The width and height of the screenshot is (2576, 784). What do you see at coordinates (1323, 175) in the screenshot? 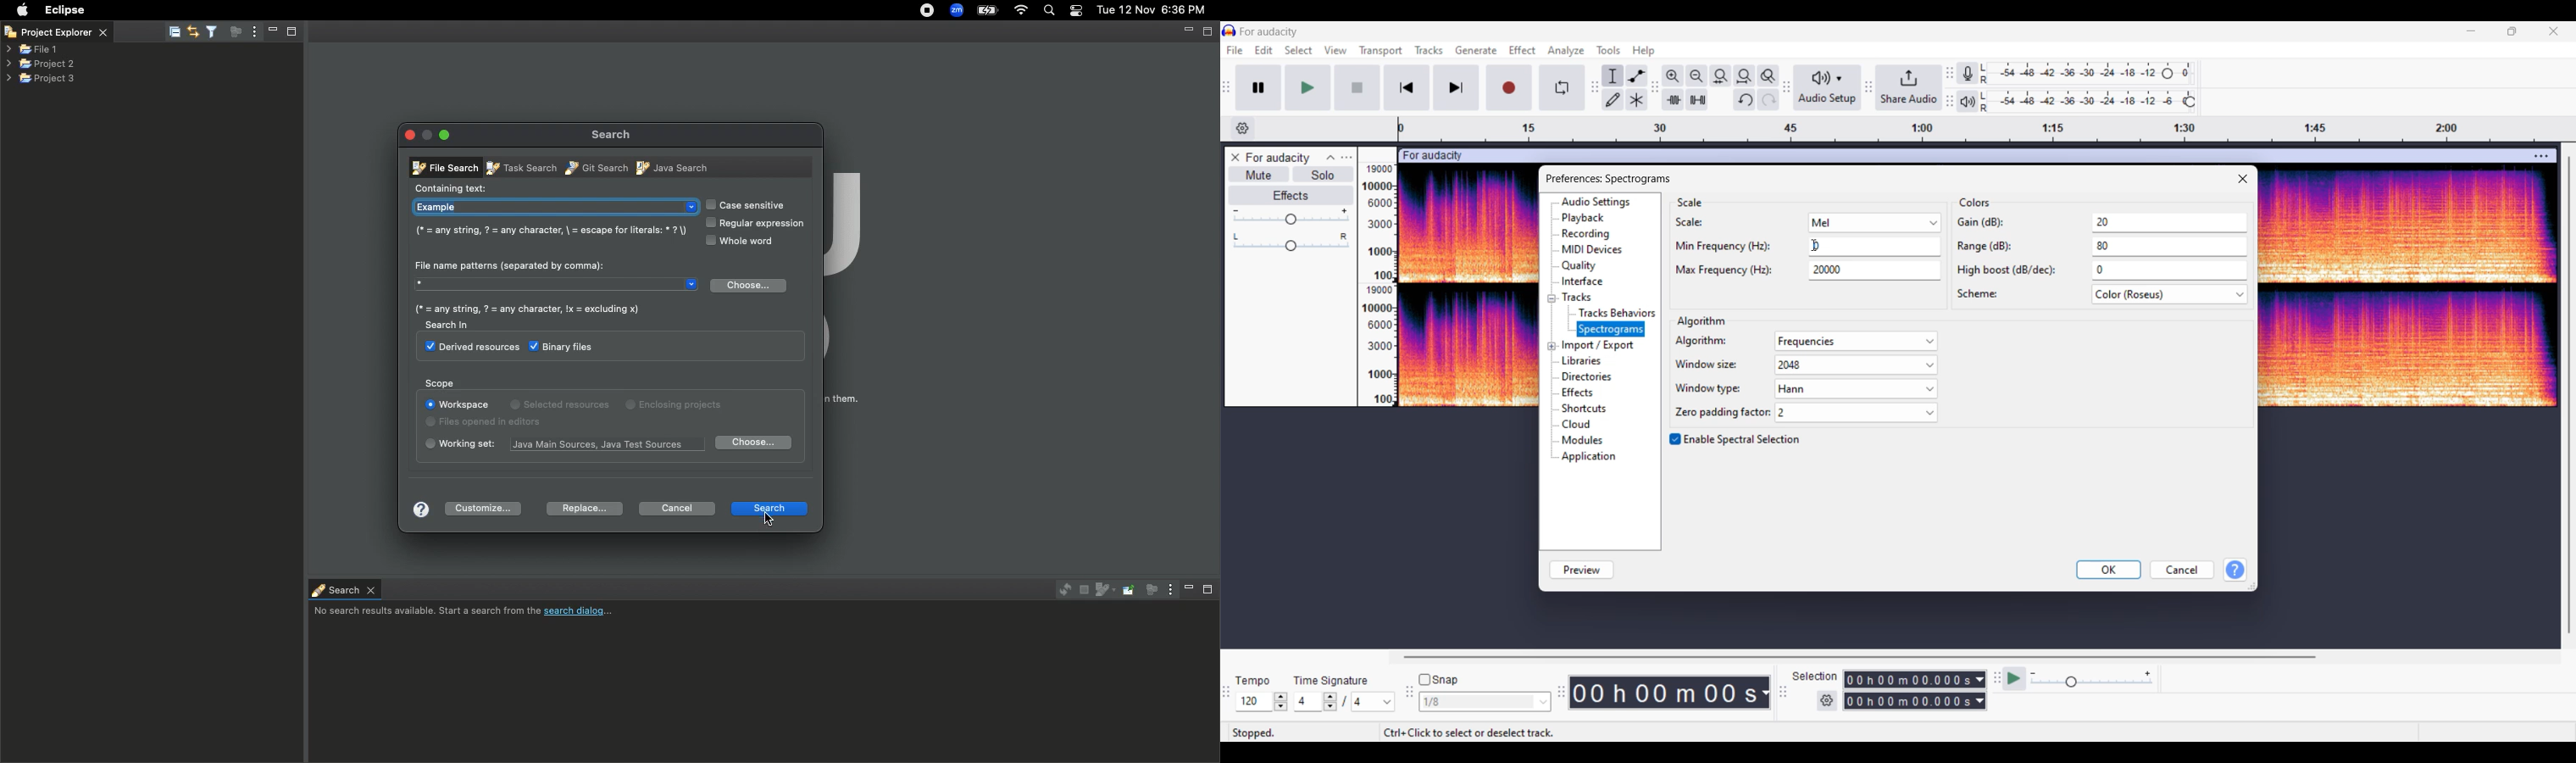
I see `Solo` at bounding box center [1323, 175].